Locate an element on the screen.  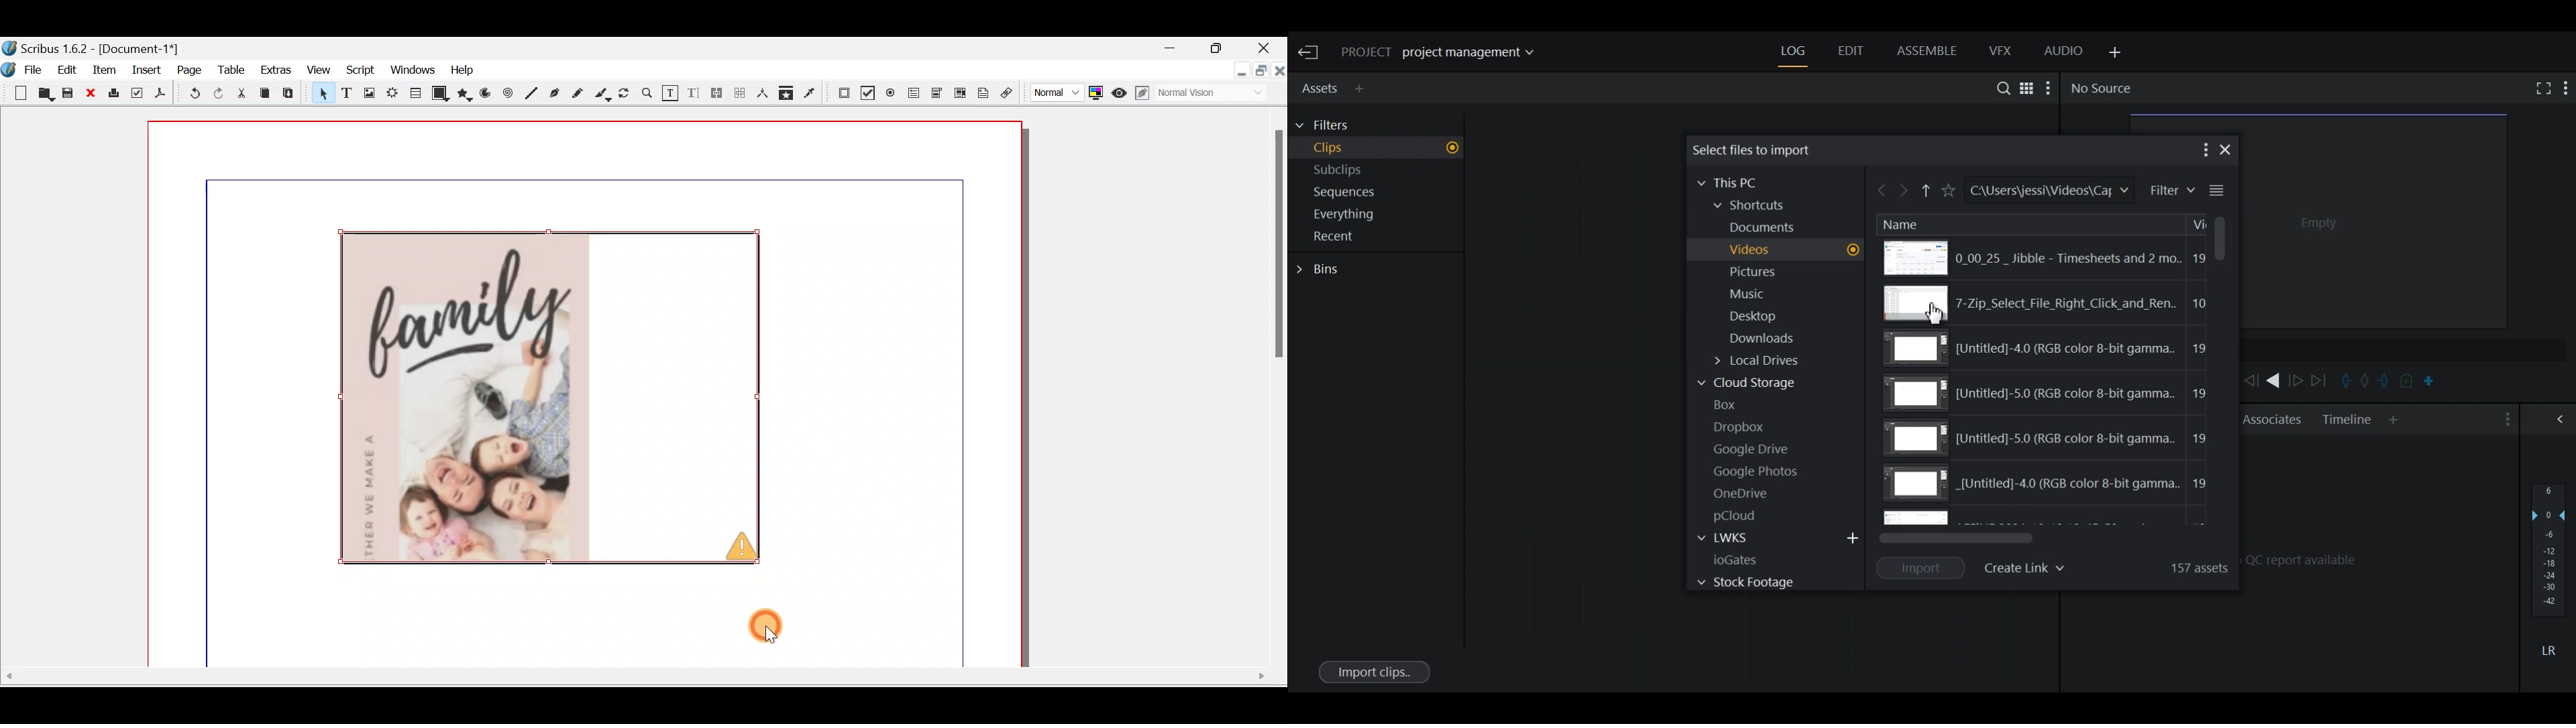
Script is located at coordinates (356, 71).